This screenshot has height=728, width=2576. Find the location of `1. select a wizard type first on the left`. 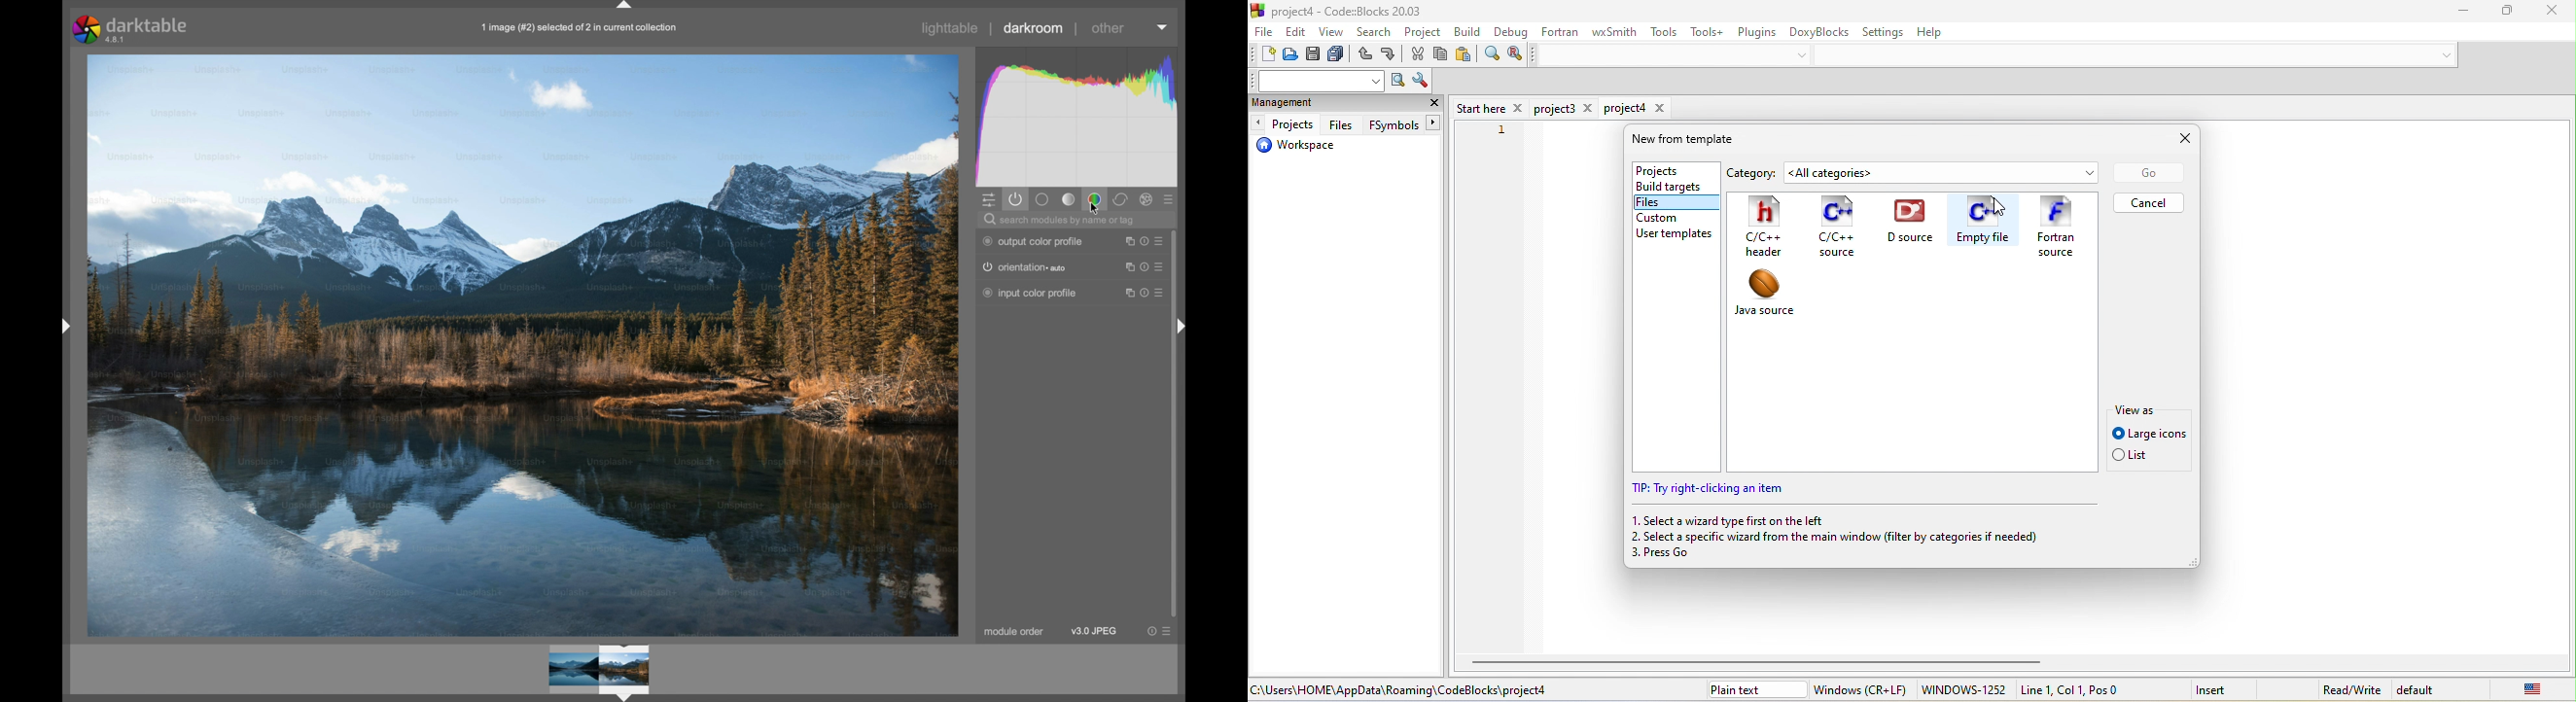

1. select a wizard type first on the left is located at coordinates (1731, 520).